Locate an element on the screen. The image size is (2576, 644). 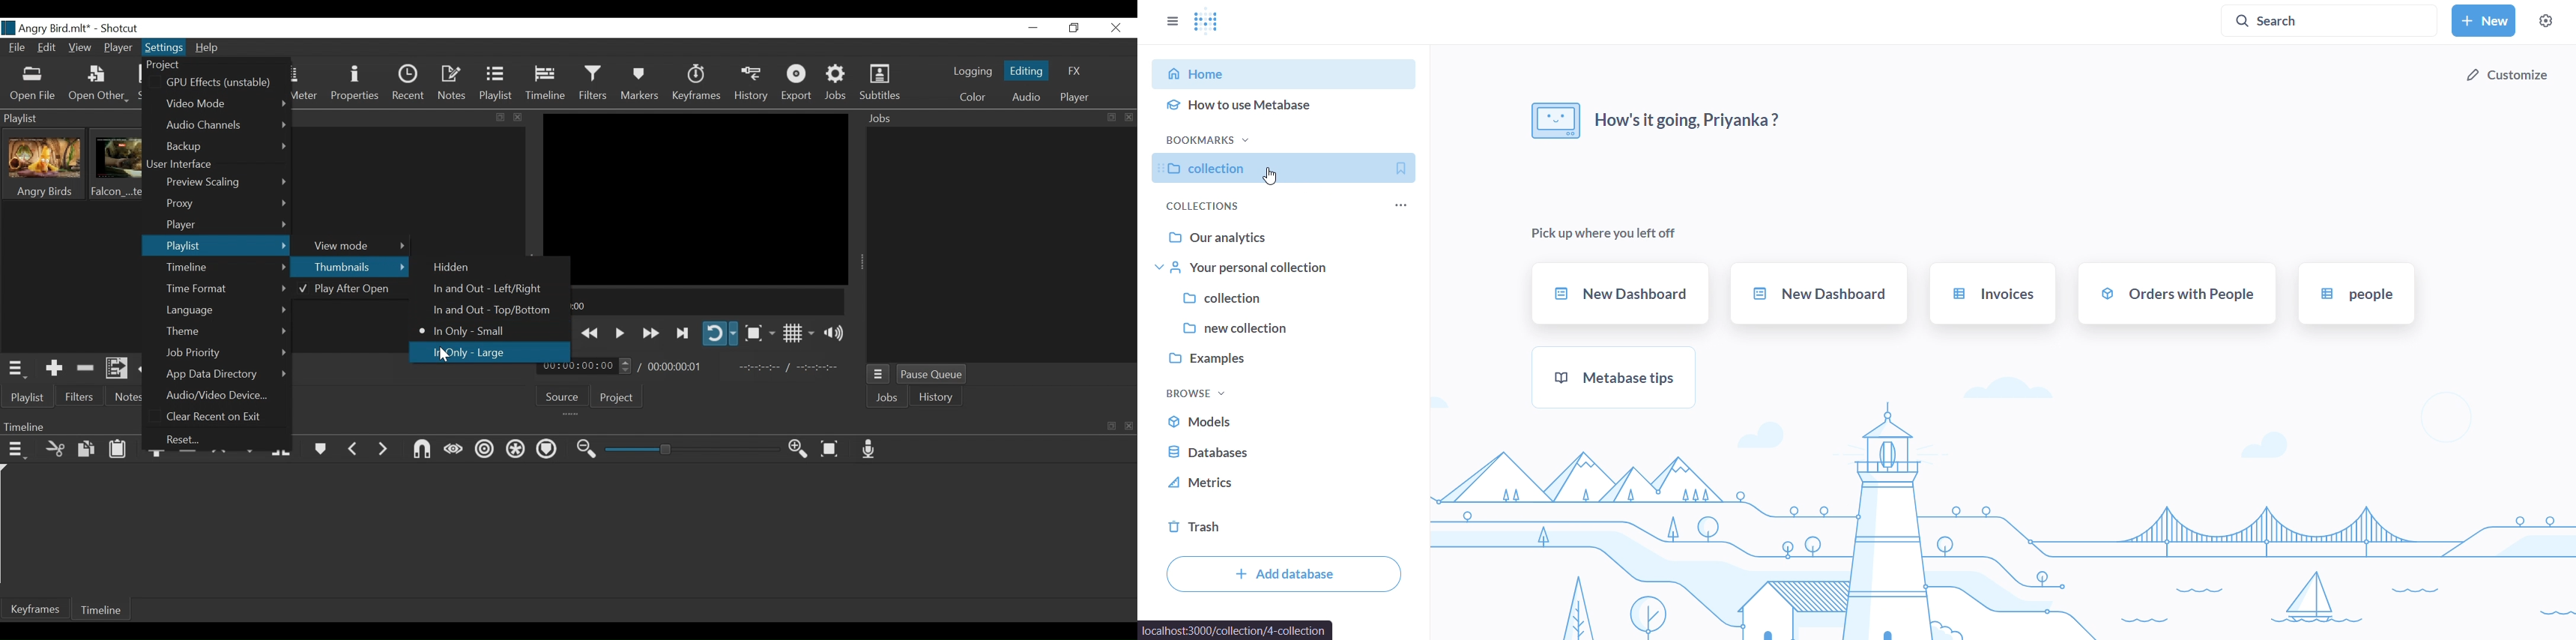
Keyframes is located at coordinates (36, 608).